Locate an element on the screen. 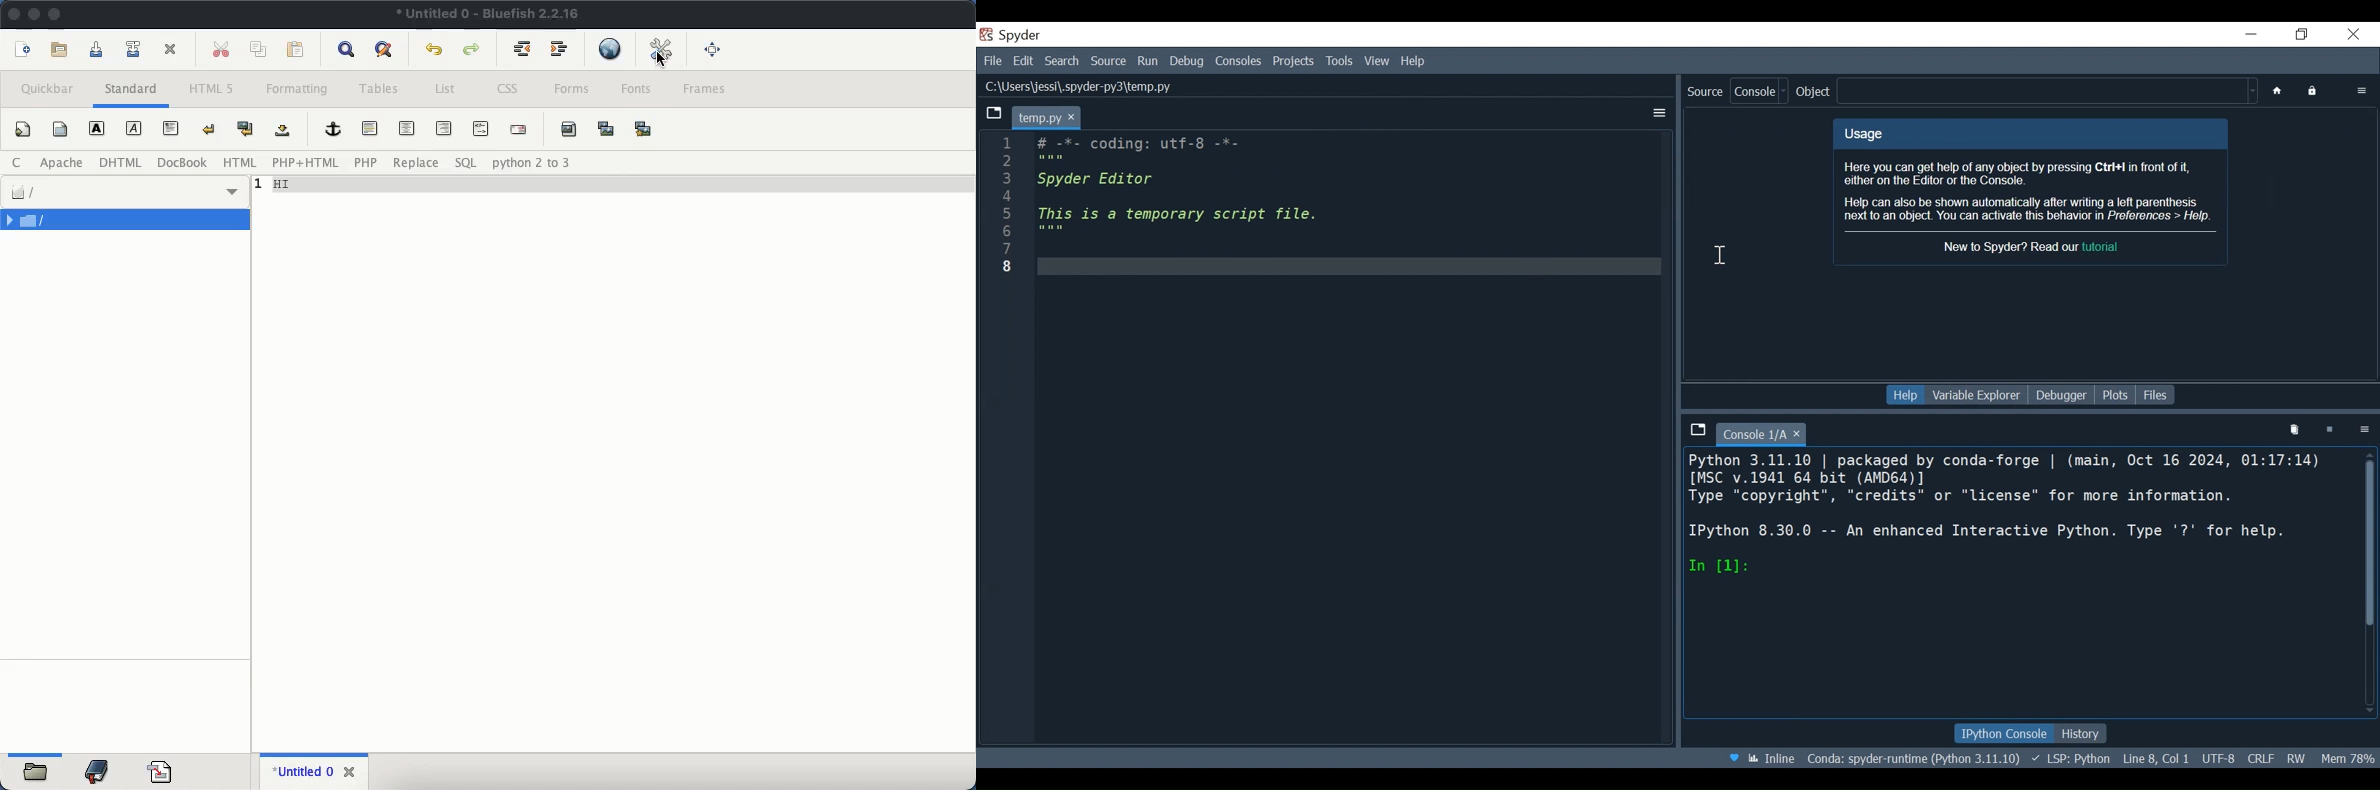  IPython Console is located at coordinates (2005, 732).